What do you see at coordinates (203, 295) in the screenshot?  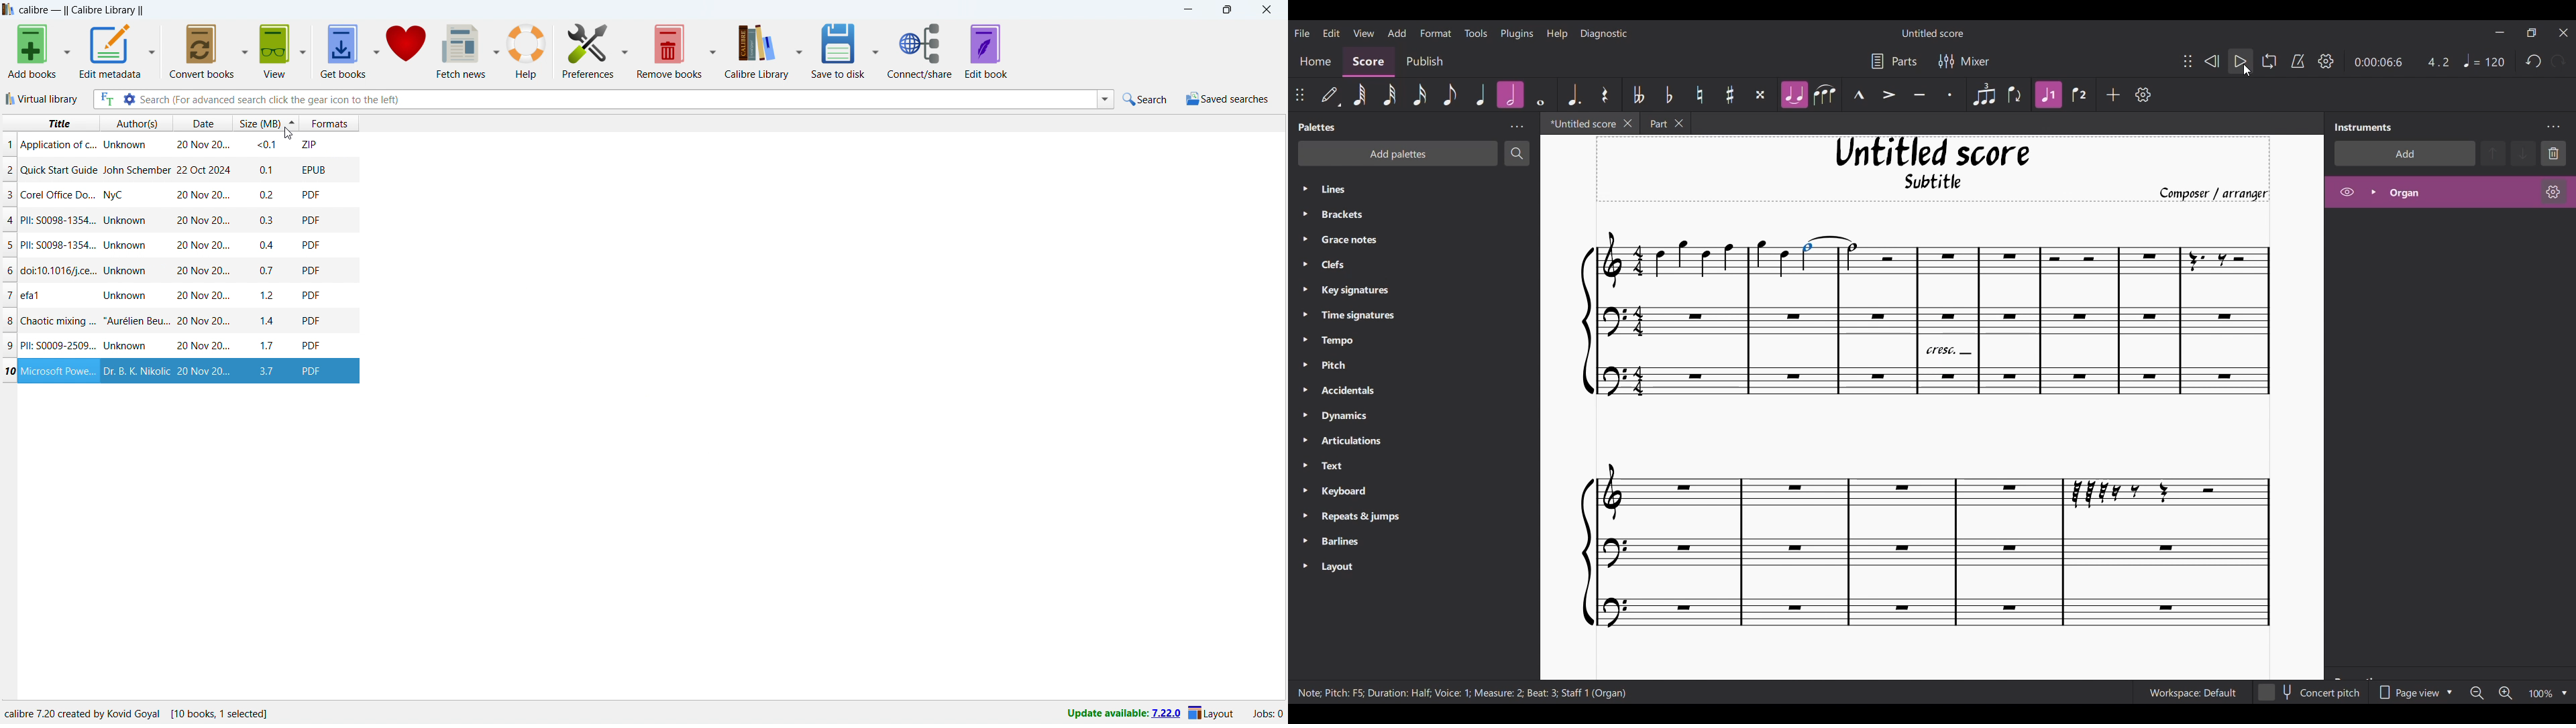 I see `date` at bounding box center [203, 295].